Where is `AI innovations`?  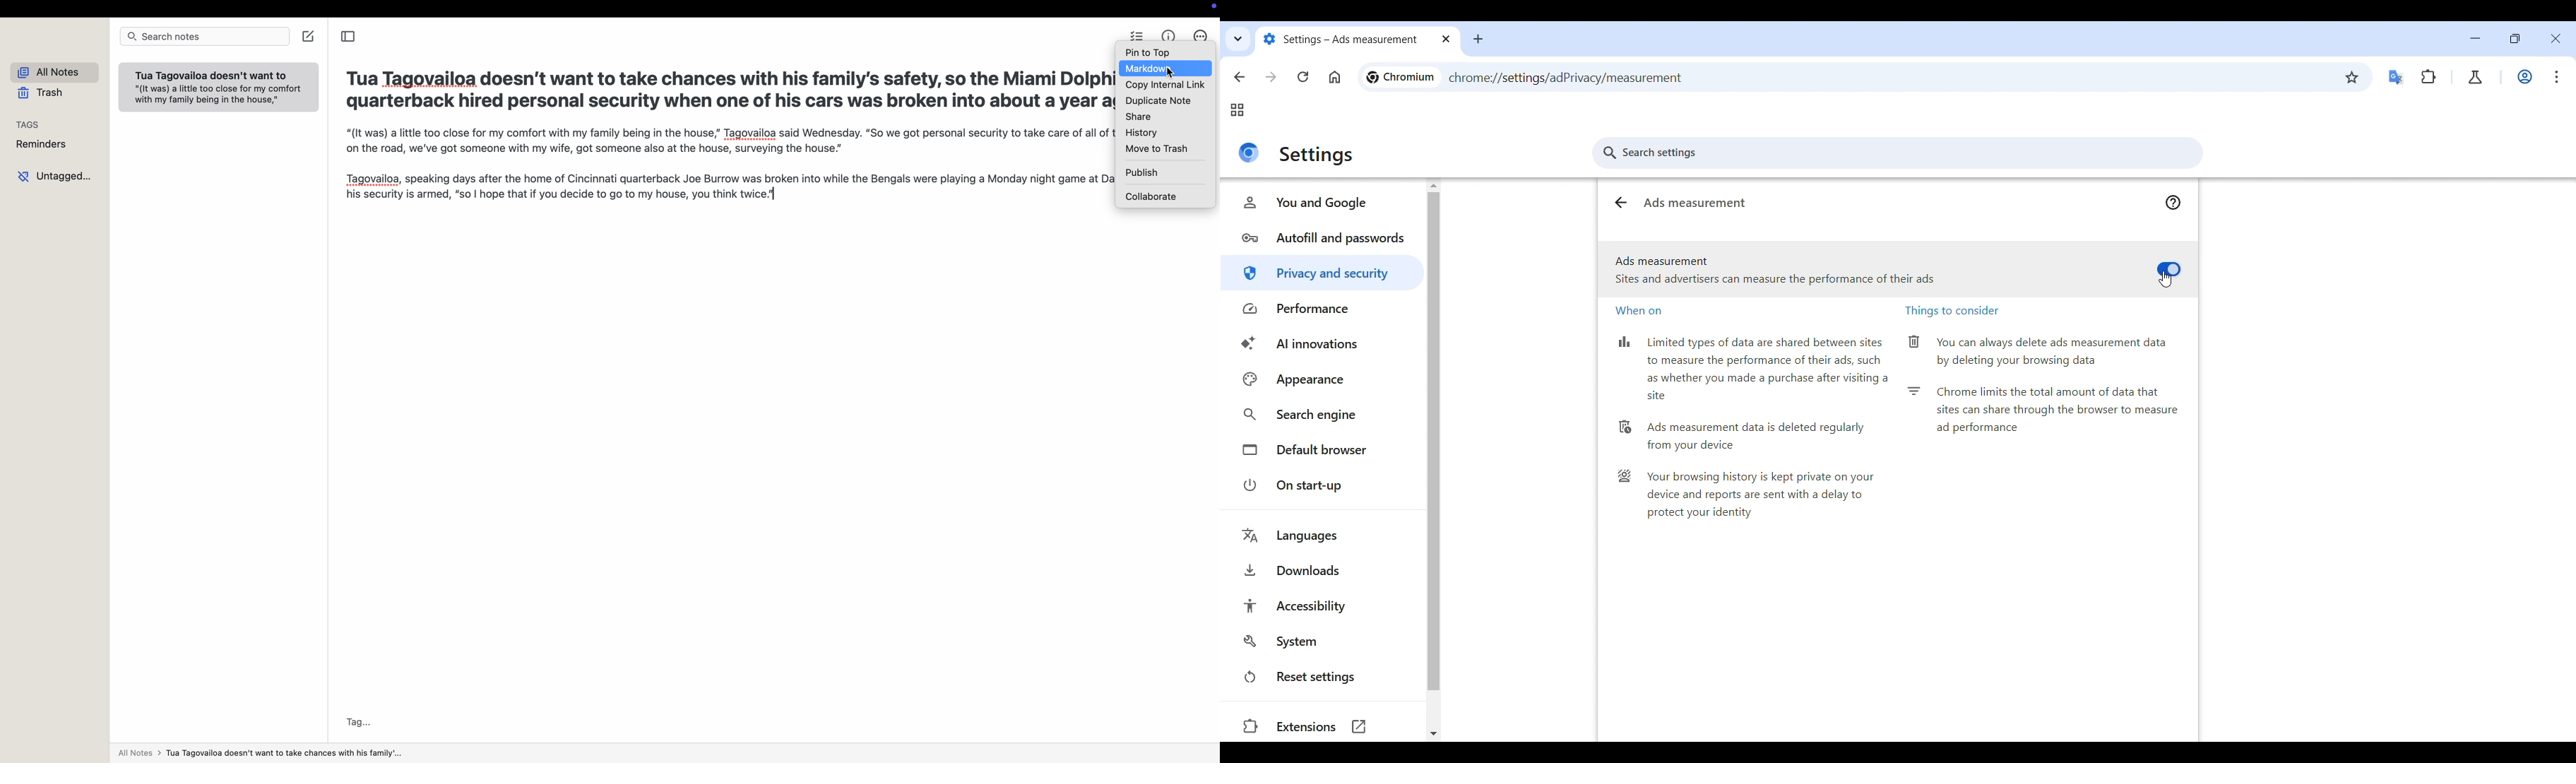
AI innovations is located at coordinates (1322, 344).